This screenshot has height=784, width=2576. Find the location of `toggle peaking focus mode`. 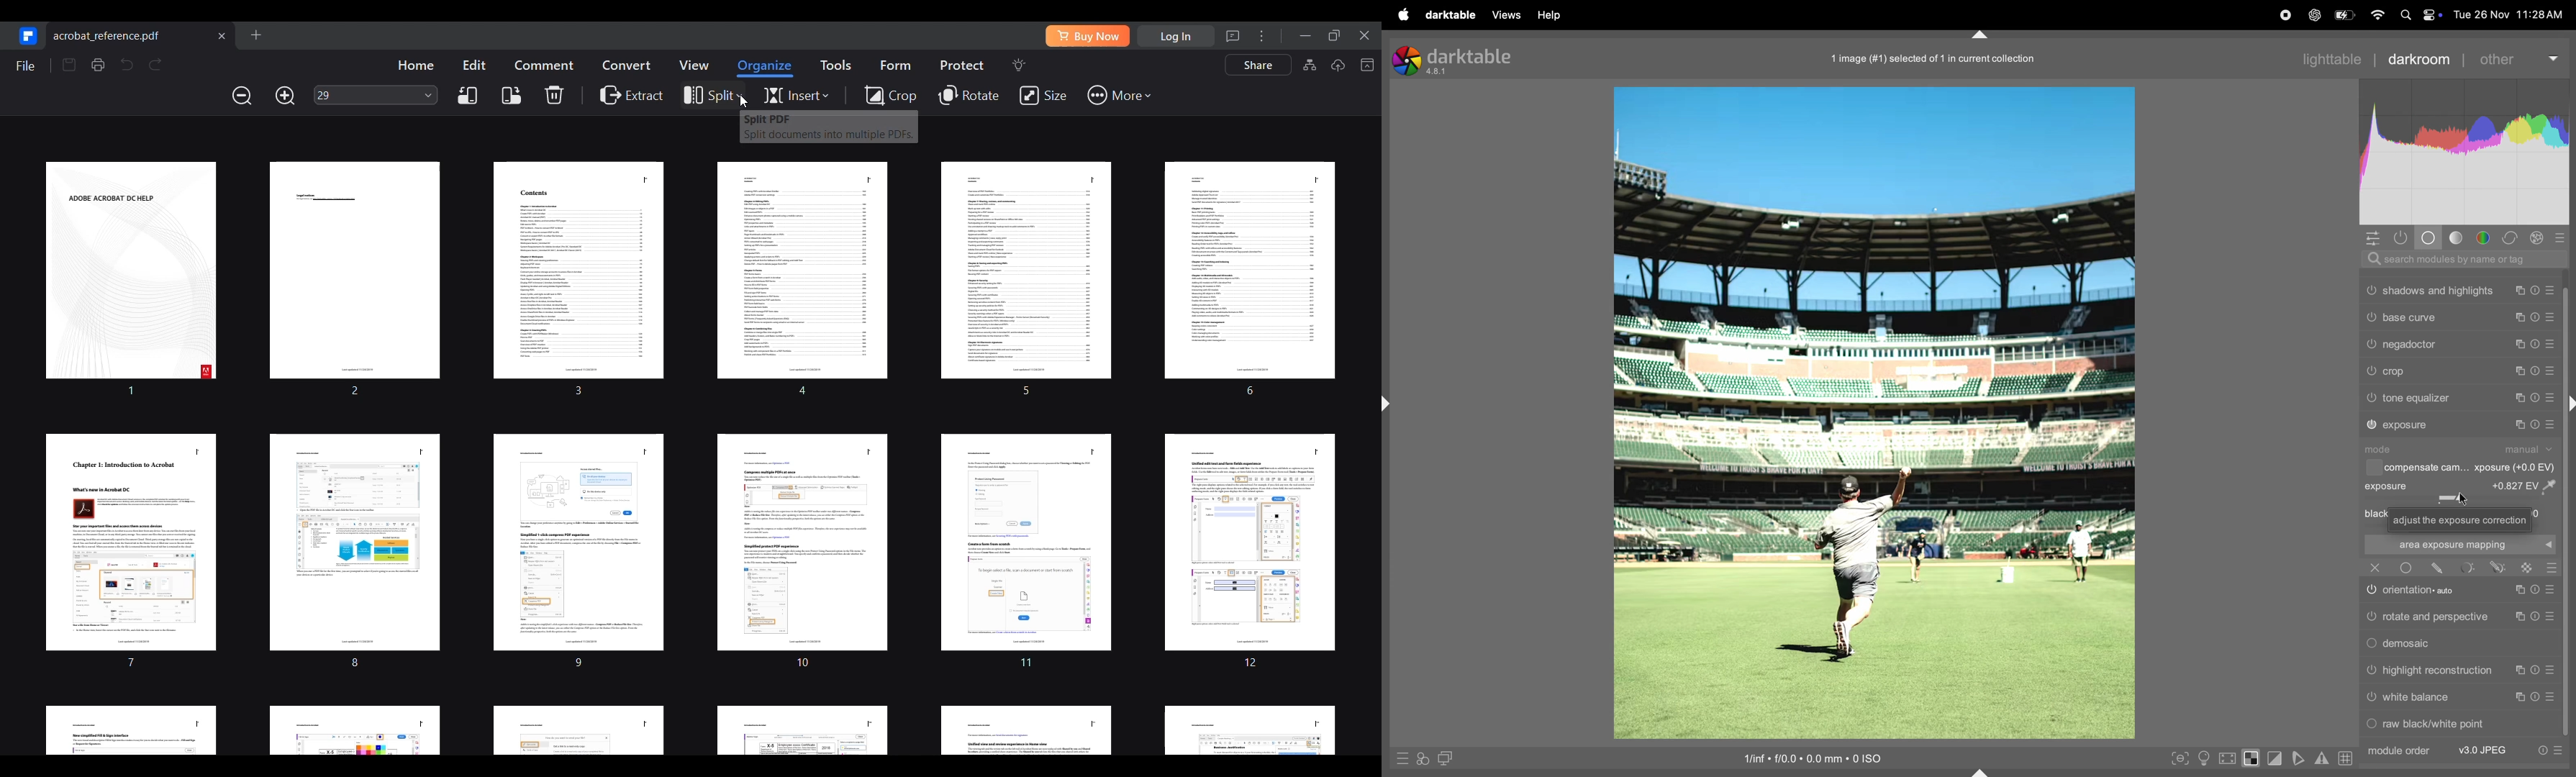

toggle peaking focus mode is located at coordinates (2177, 757).